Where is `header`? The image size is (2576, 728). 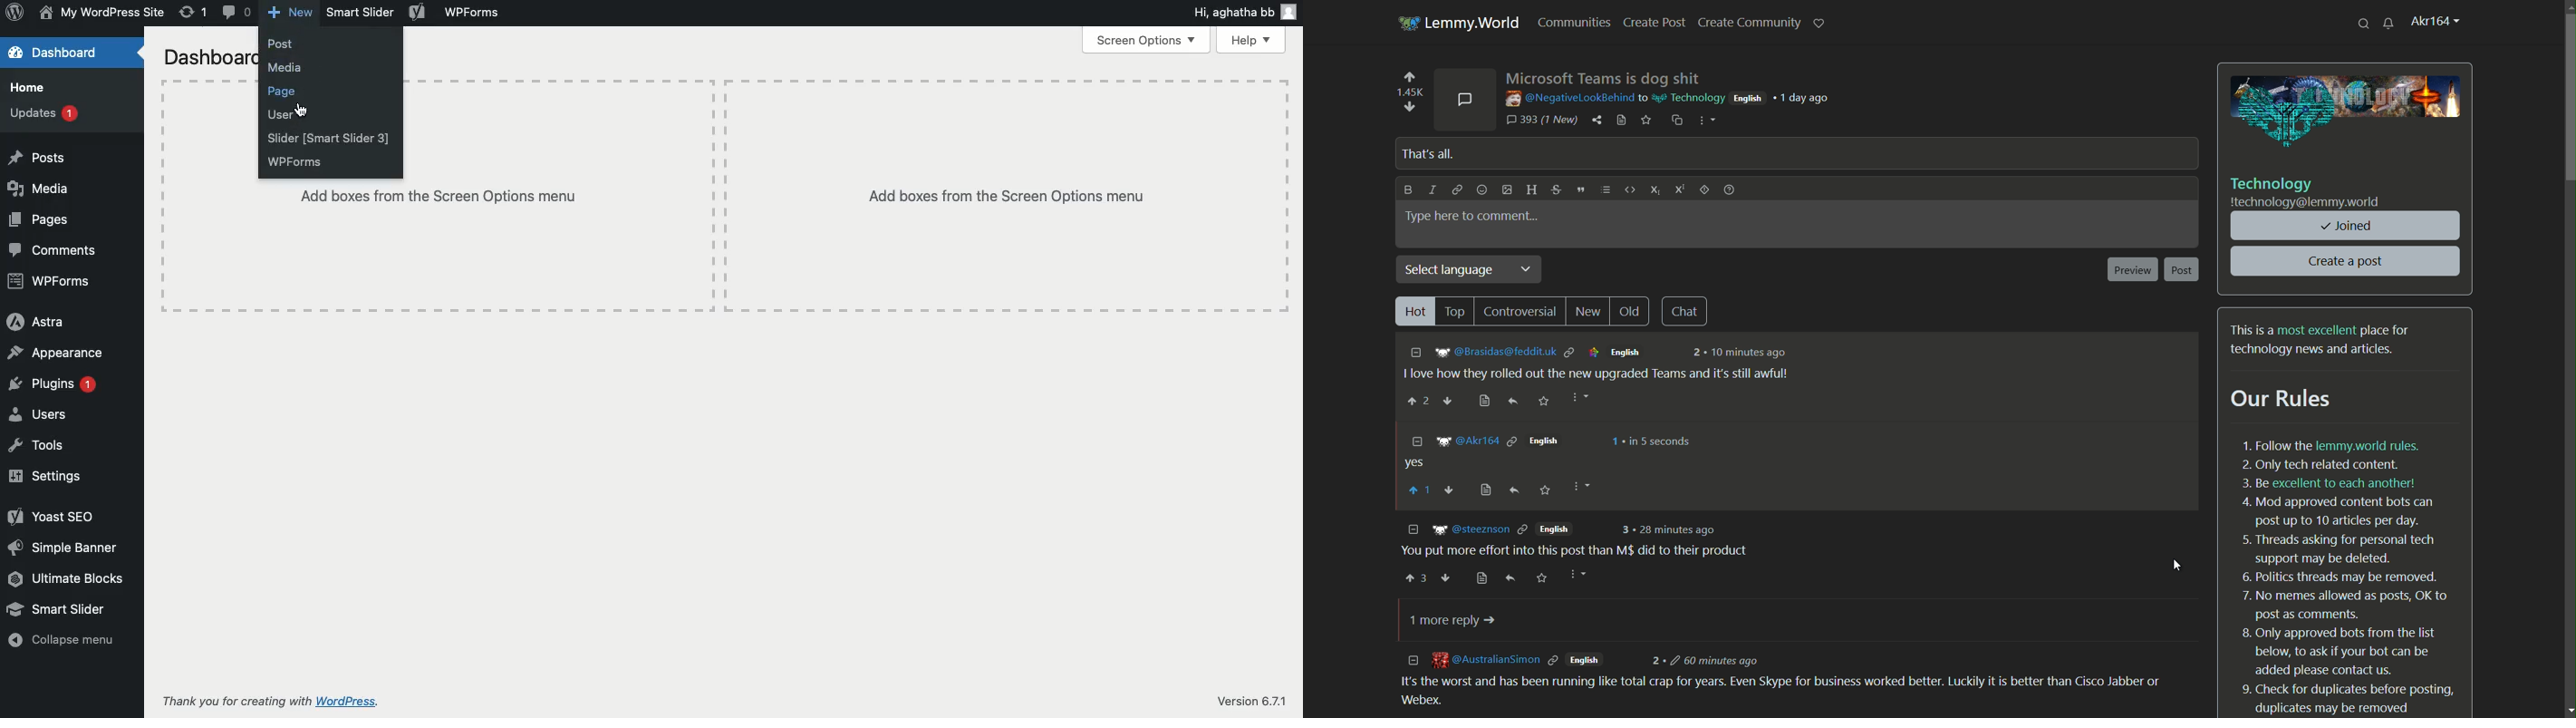 header is located at coordinates (1529, 189).